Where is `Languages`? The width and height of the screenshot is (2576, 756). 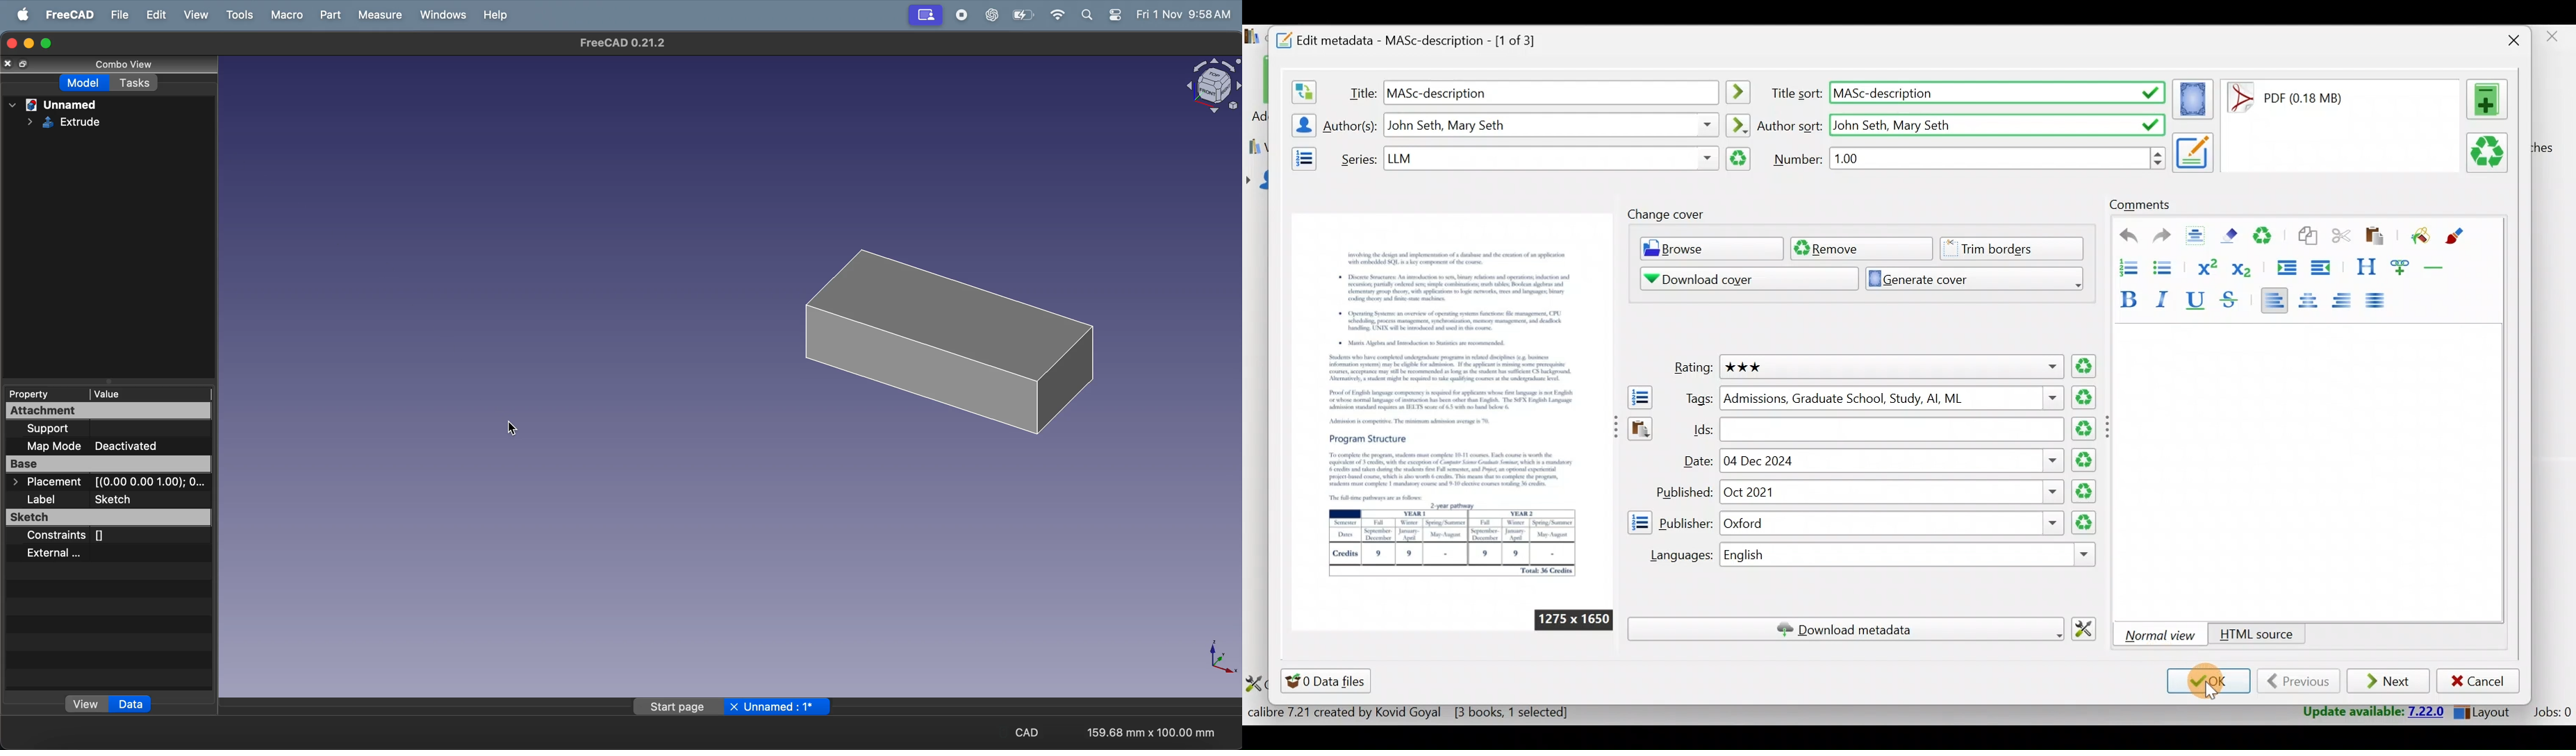
Languages is located at coordinates (1675, 556).